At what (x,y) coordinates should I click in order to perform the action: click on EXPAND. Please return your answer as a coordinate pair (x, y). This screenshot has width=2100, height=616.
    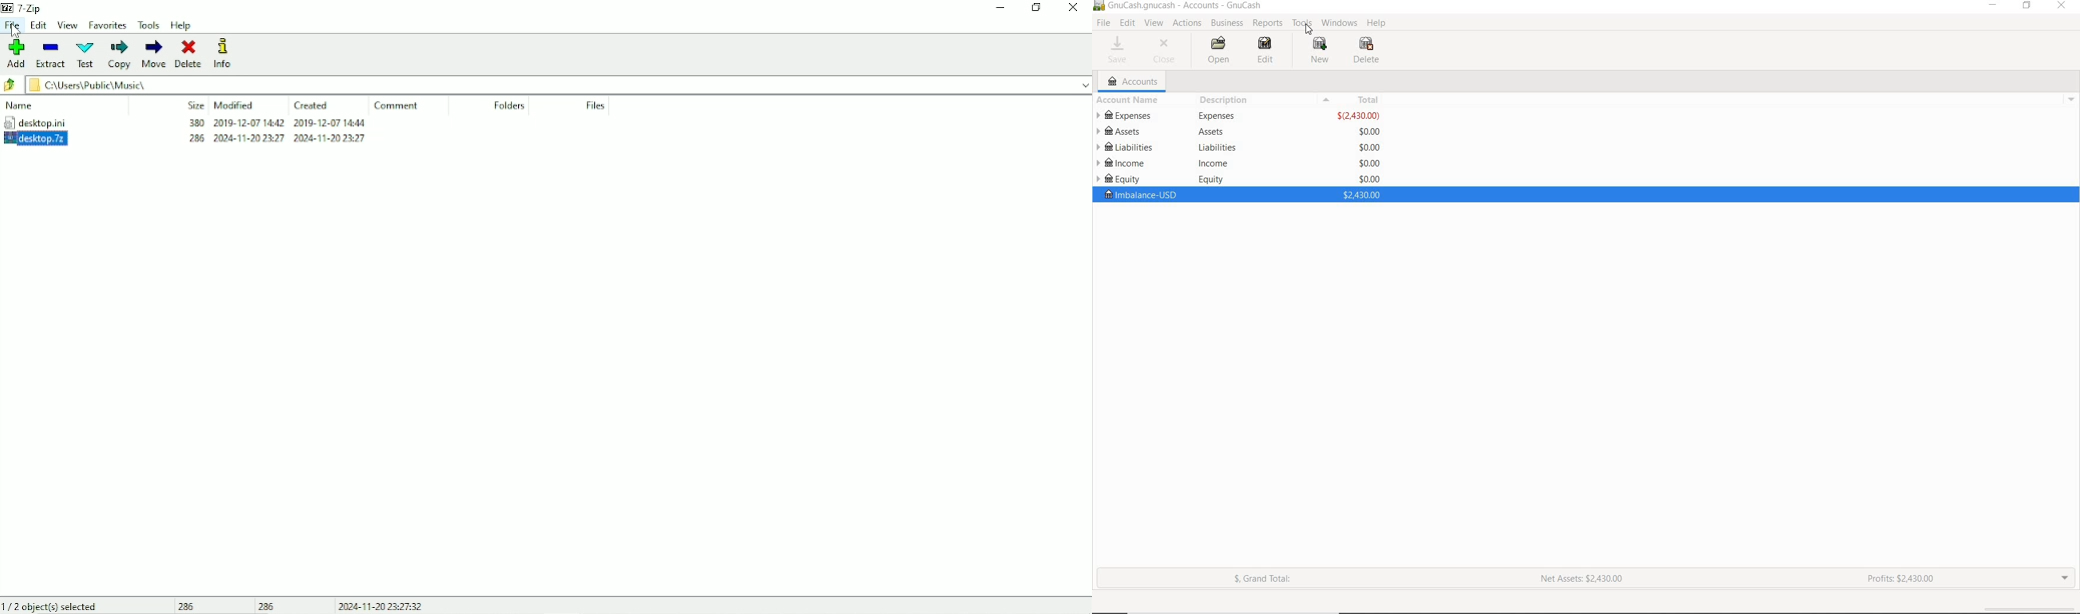
    Looking at the image, I should click on (2064, 581).